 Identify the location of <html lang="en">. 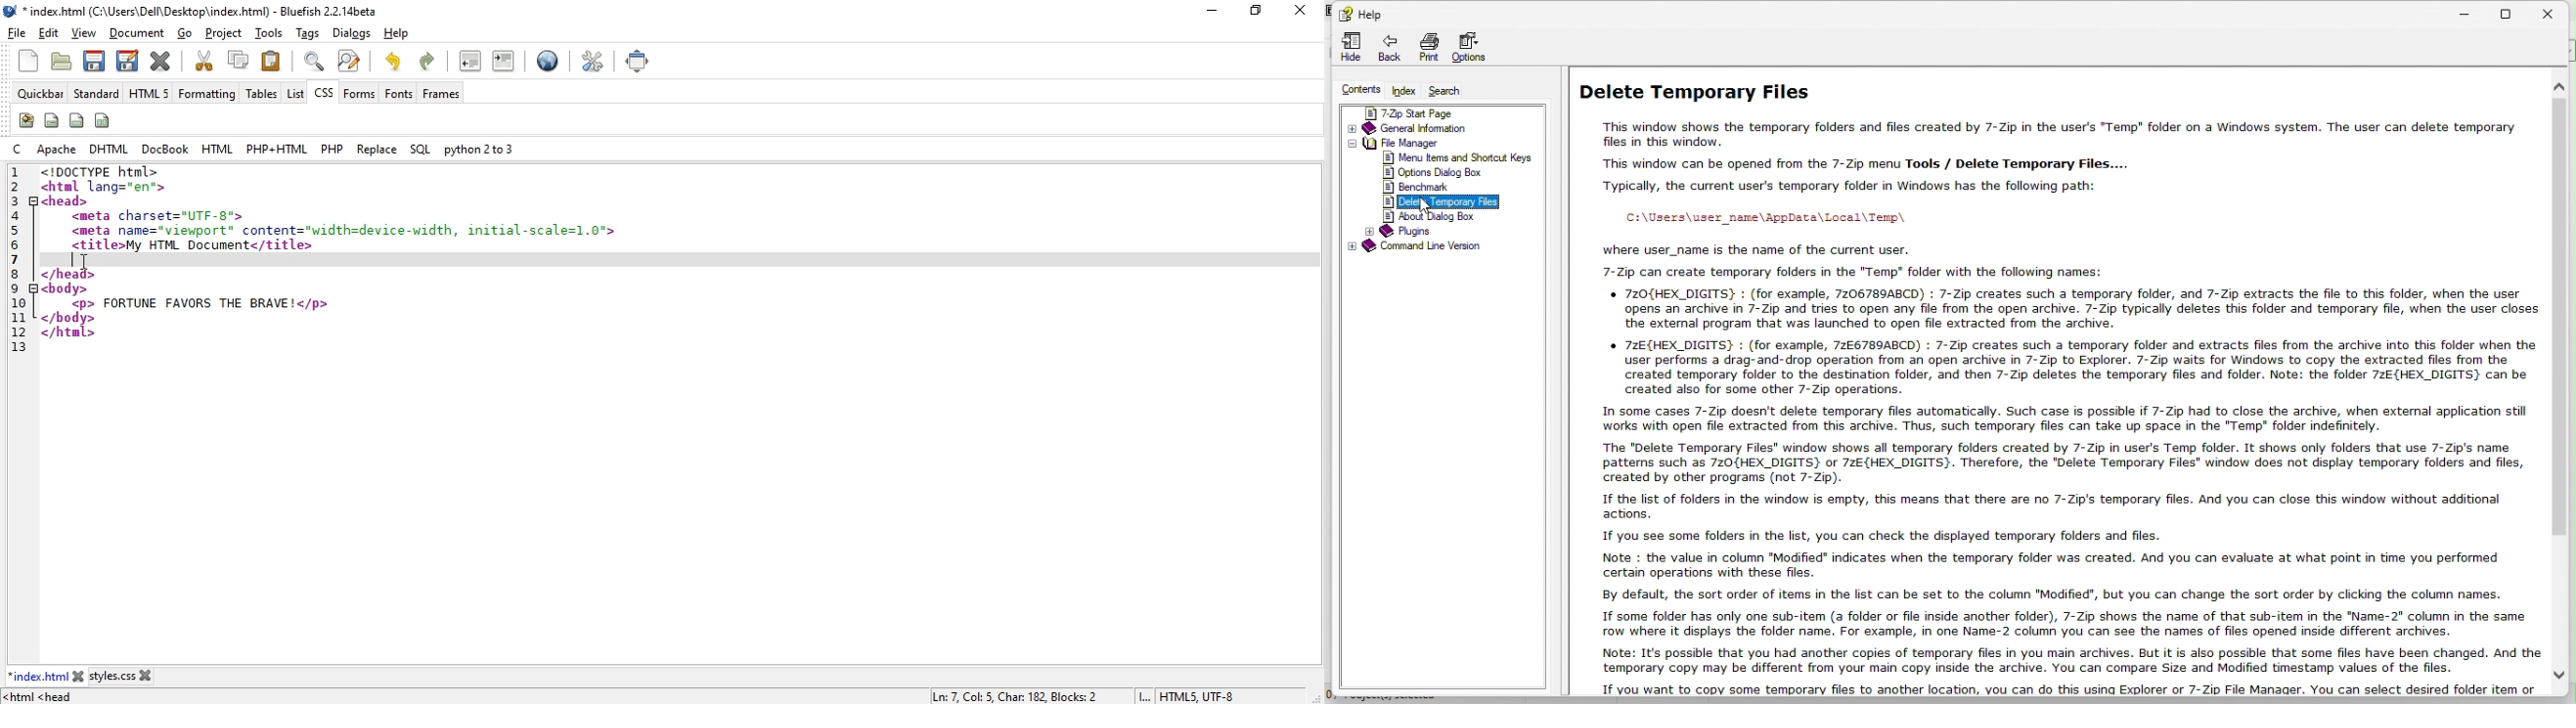
(103, 187).